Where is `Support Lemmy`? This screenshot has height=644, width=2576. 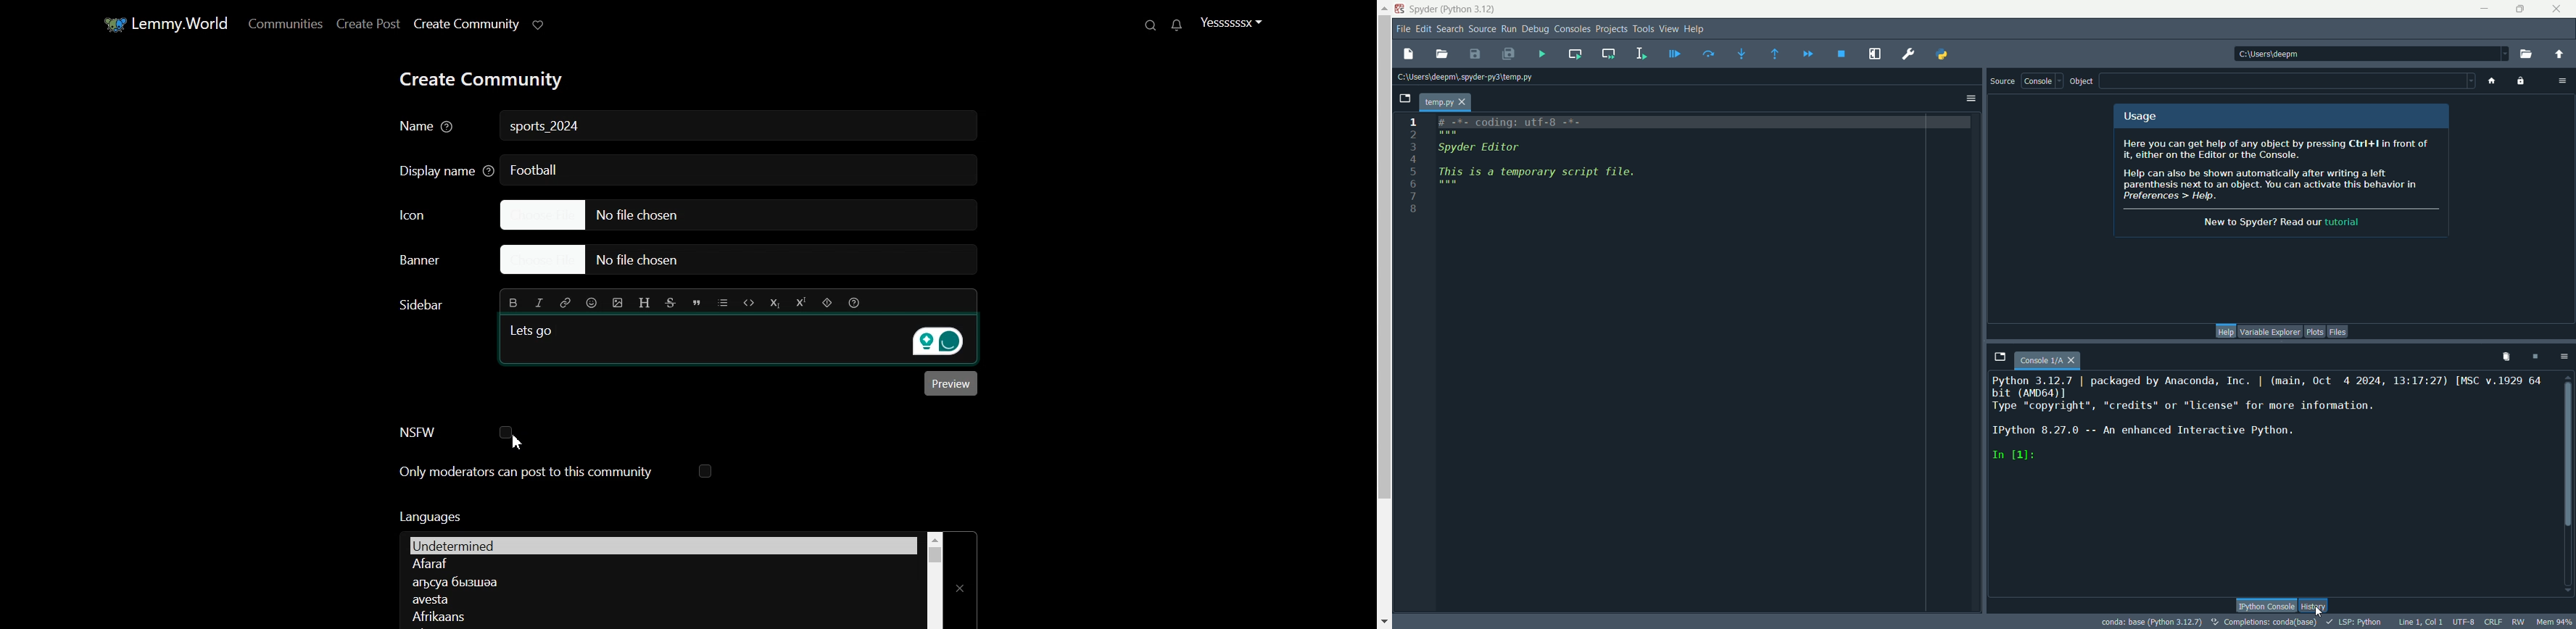
Support Lemmy is located at coordinates (539, 24).